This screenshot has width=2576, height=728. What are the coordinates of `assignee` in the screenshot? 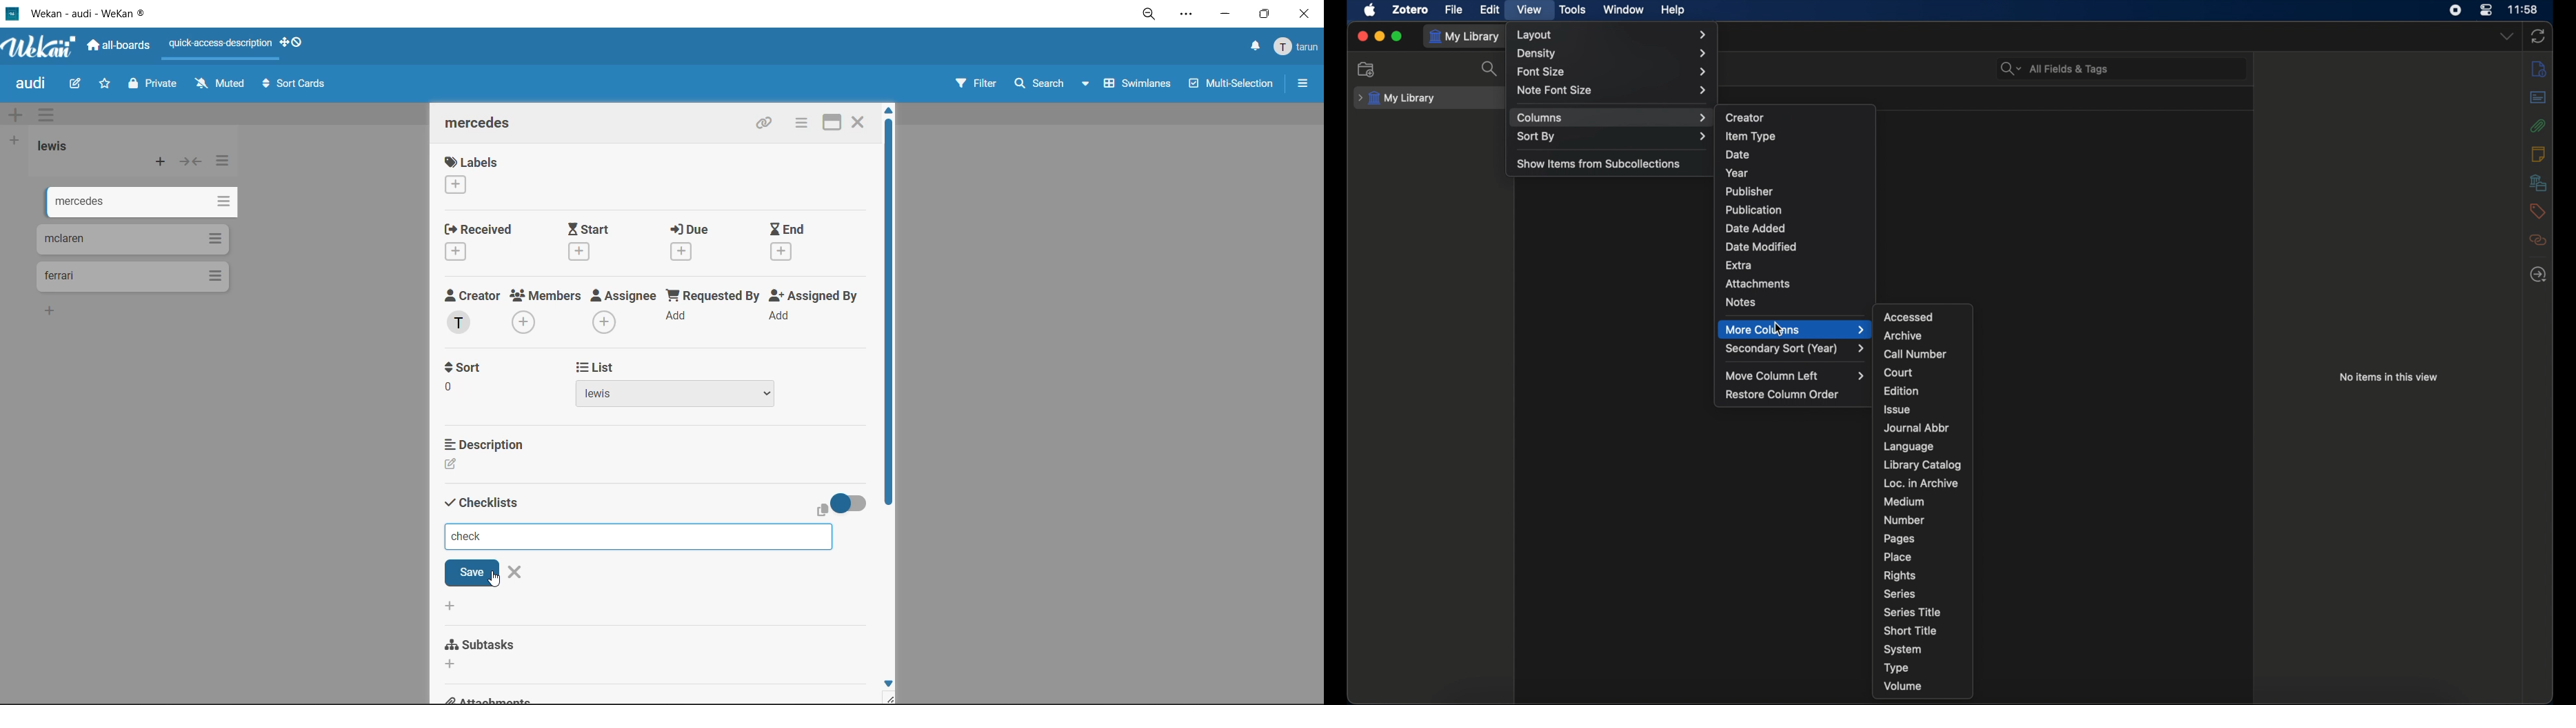 It's located at (627, 313).